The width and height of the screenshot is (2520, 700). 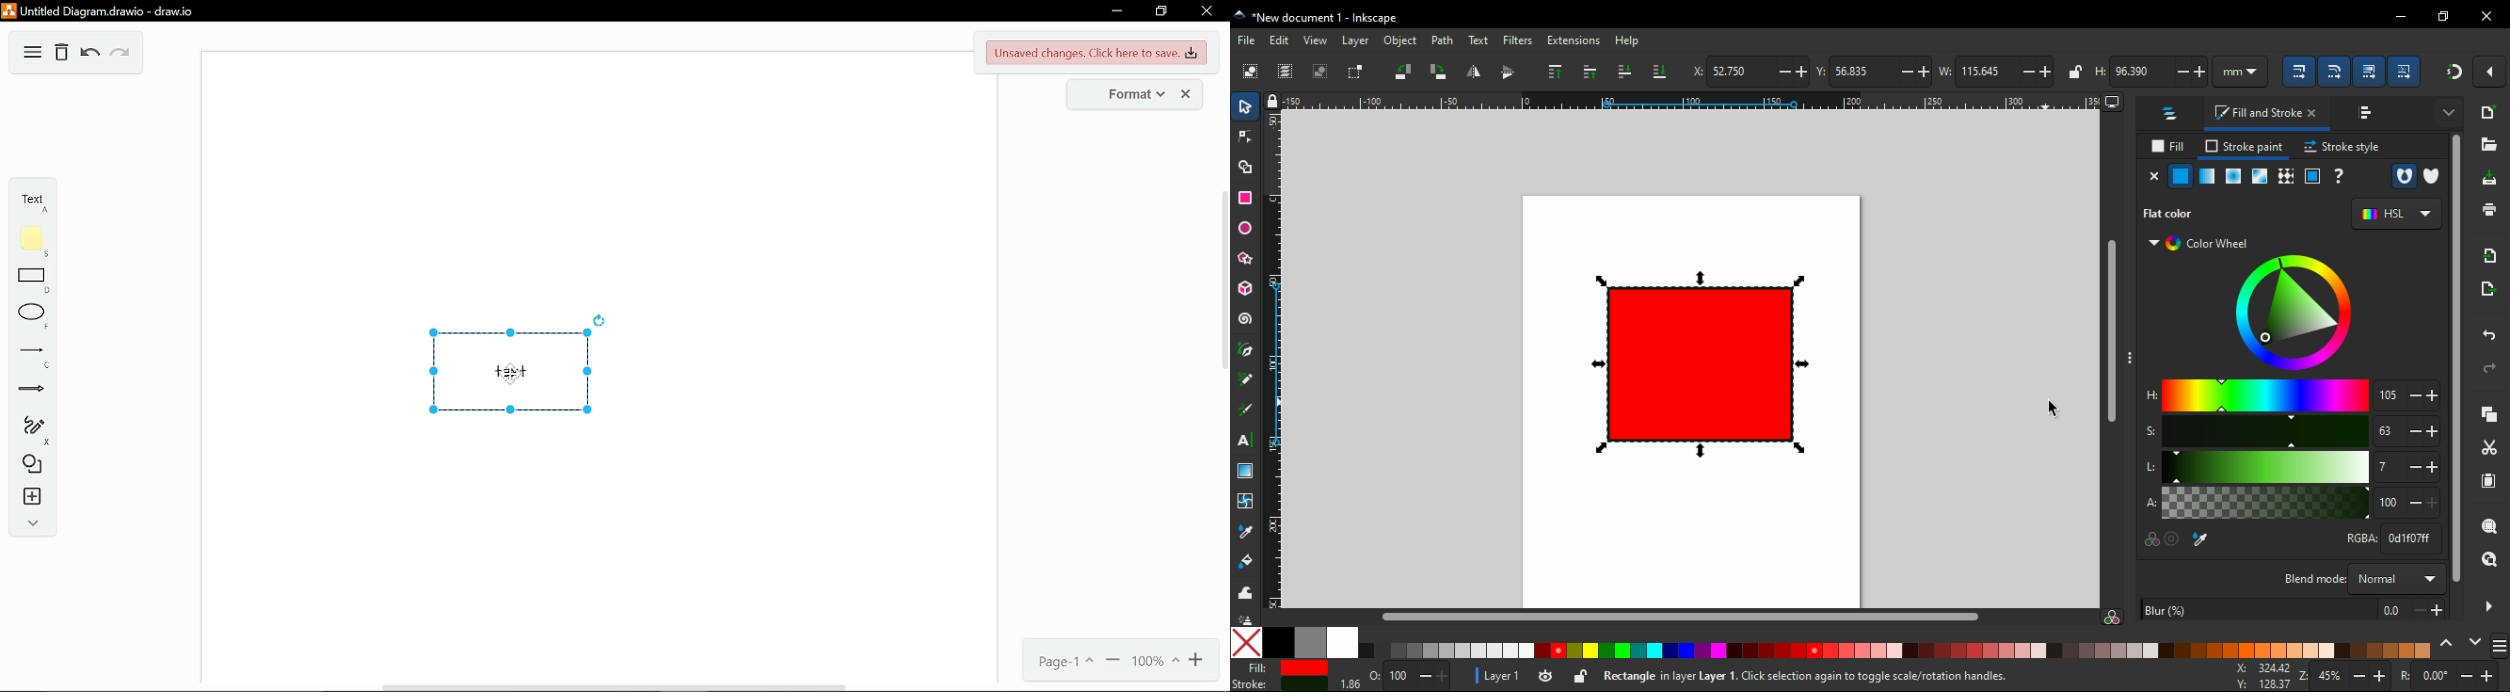 What do you see at coordinates (2486, 413) in the screenshot?
I see `copy` at bounding box center [2486, 413].